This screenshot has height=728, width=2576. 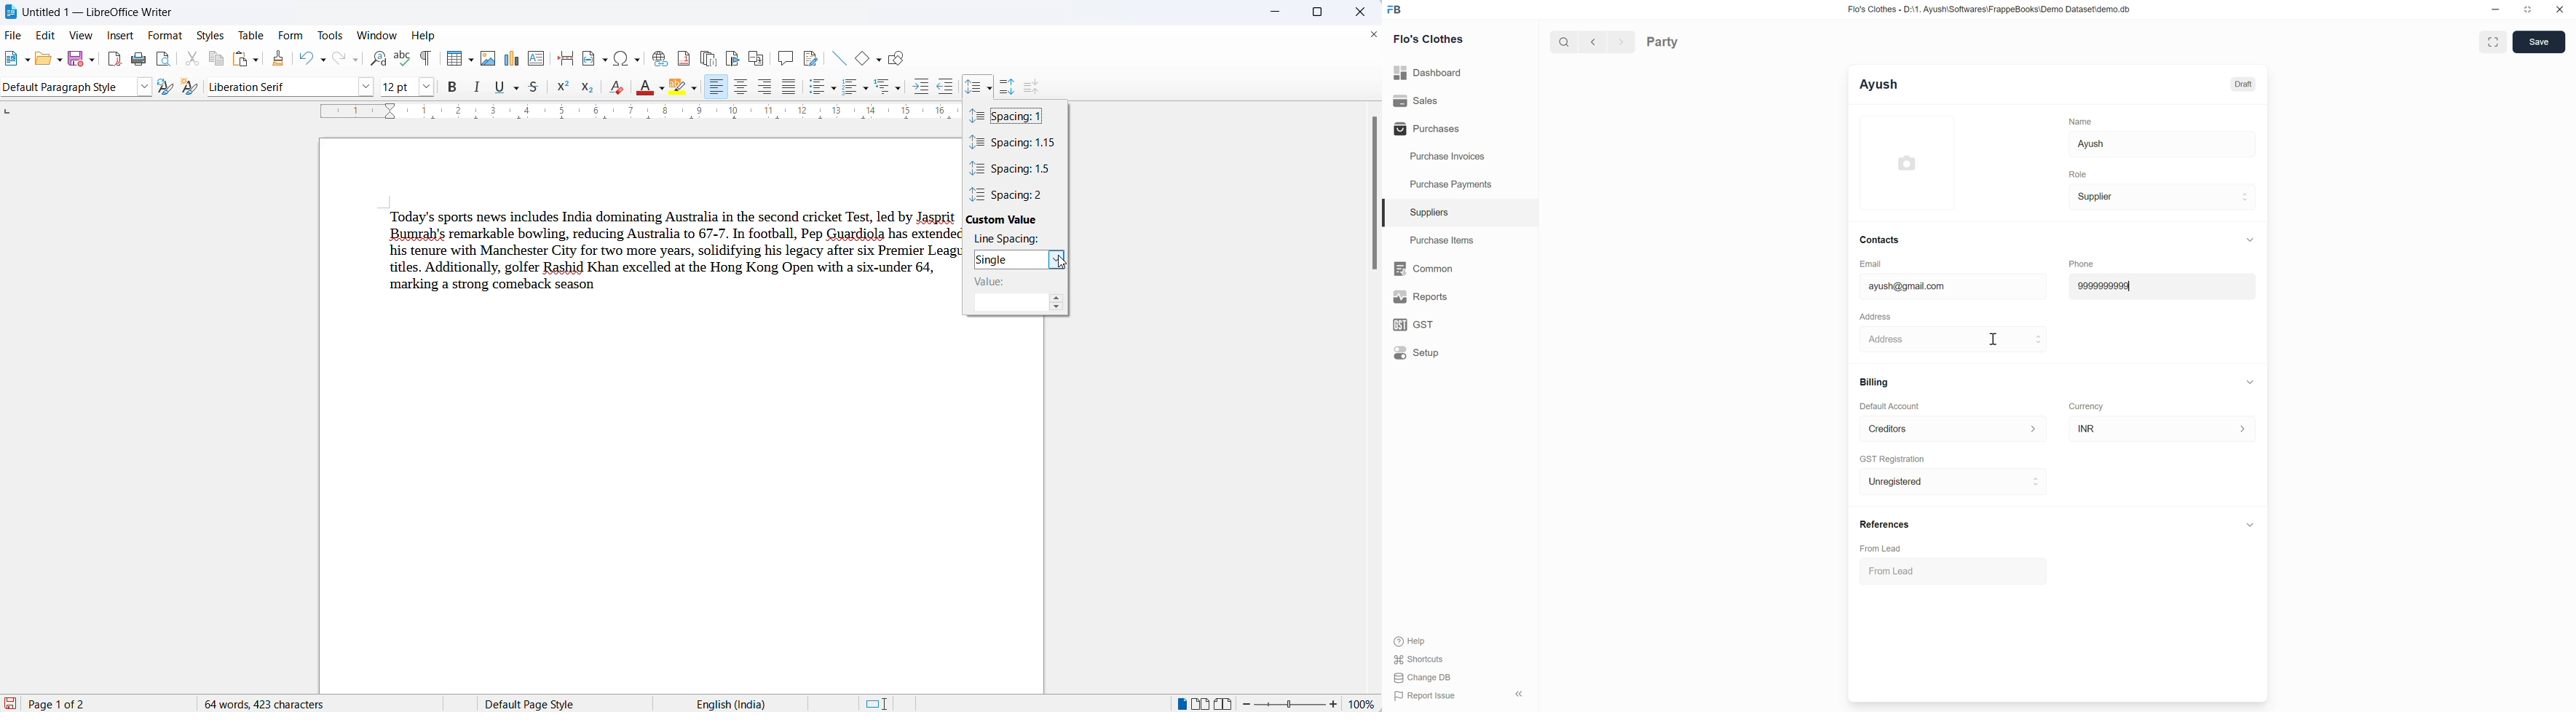 What do you see at coordinates (2561, 9) in the screenshot?
I see `Close` at bounding box center [2561, 9].